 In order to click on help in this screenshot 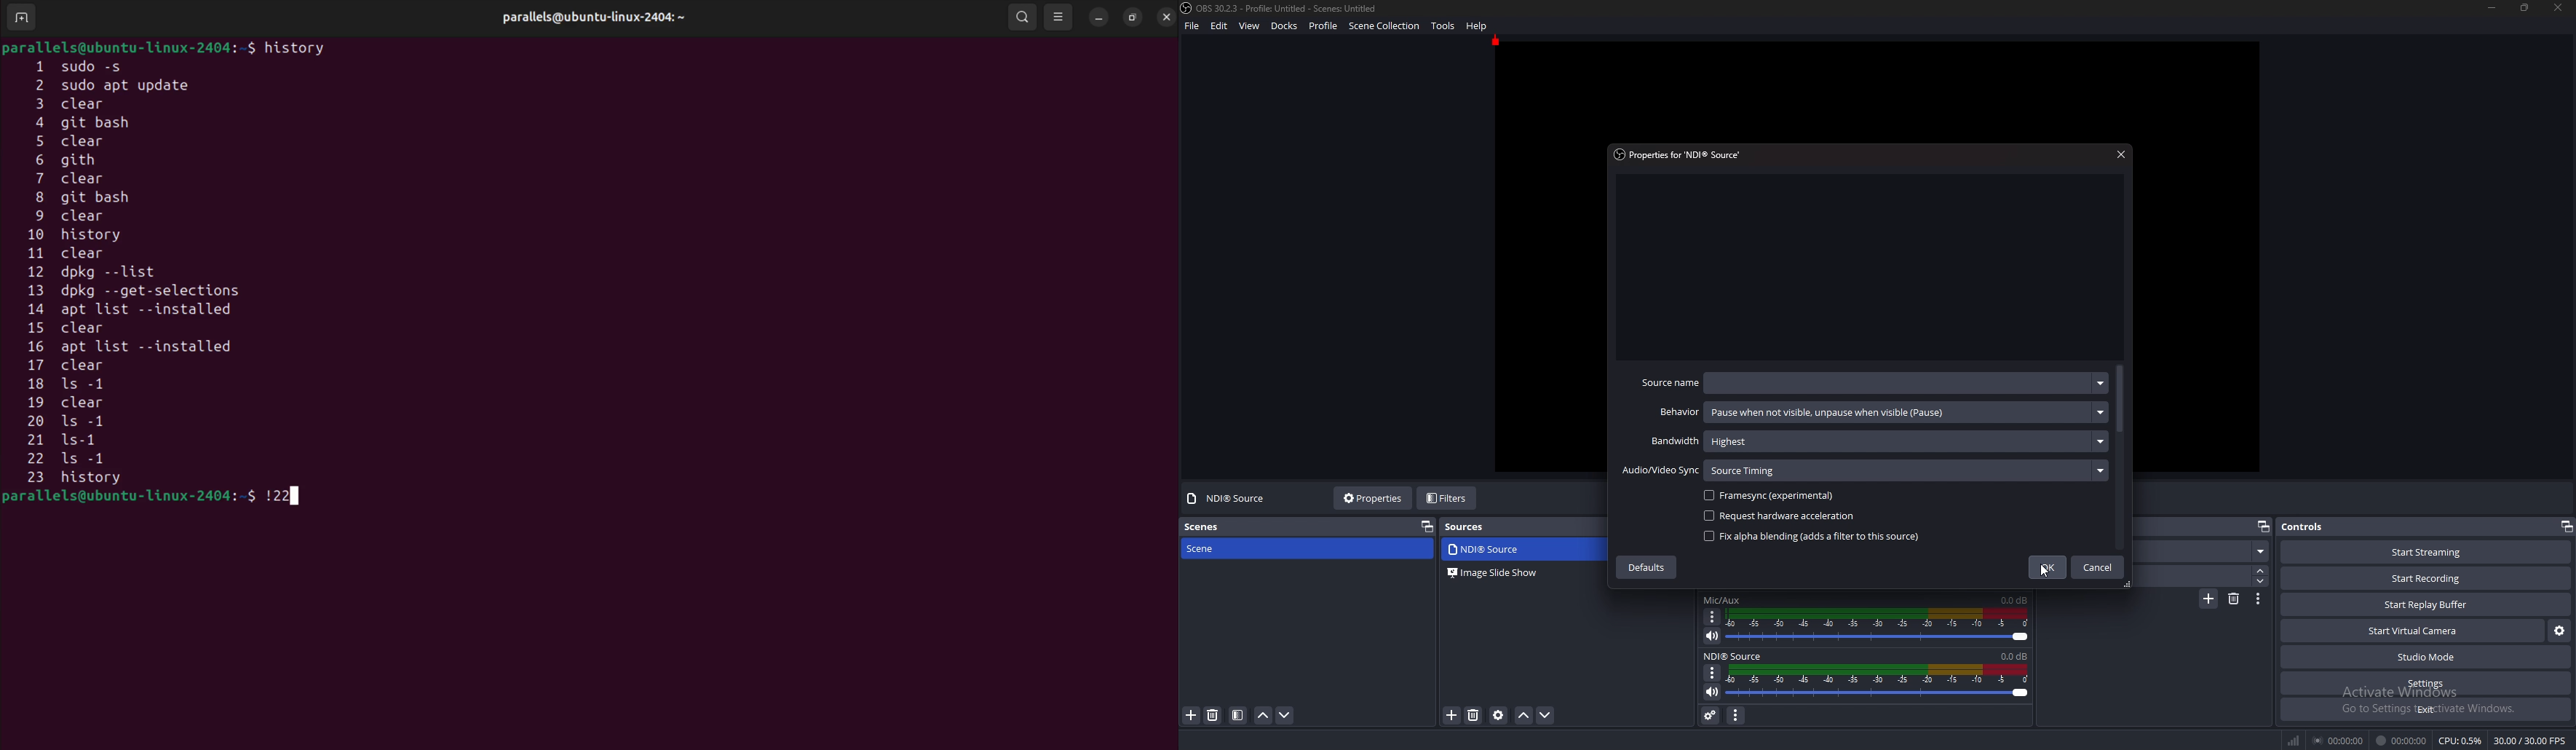, I will do `click(1478, 26)`.